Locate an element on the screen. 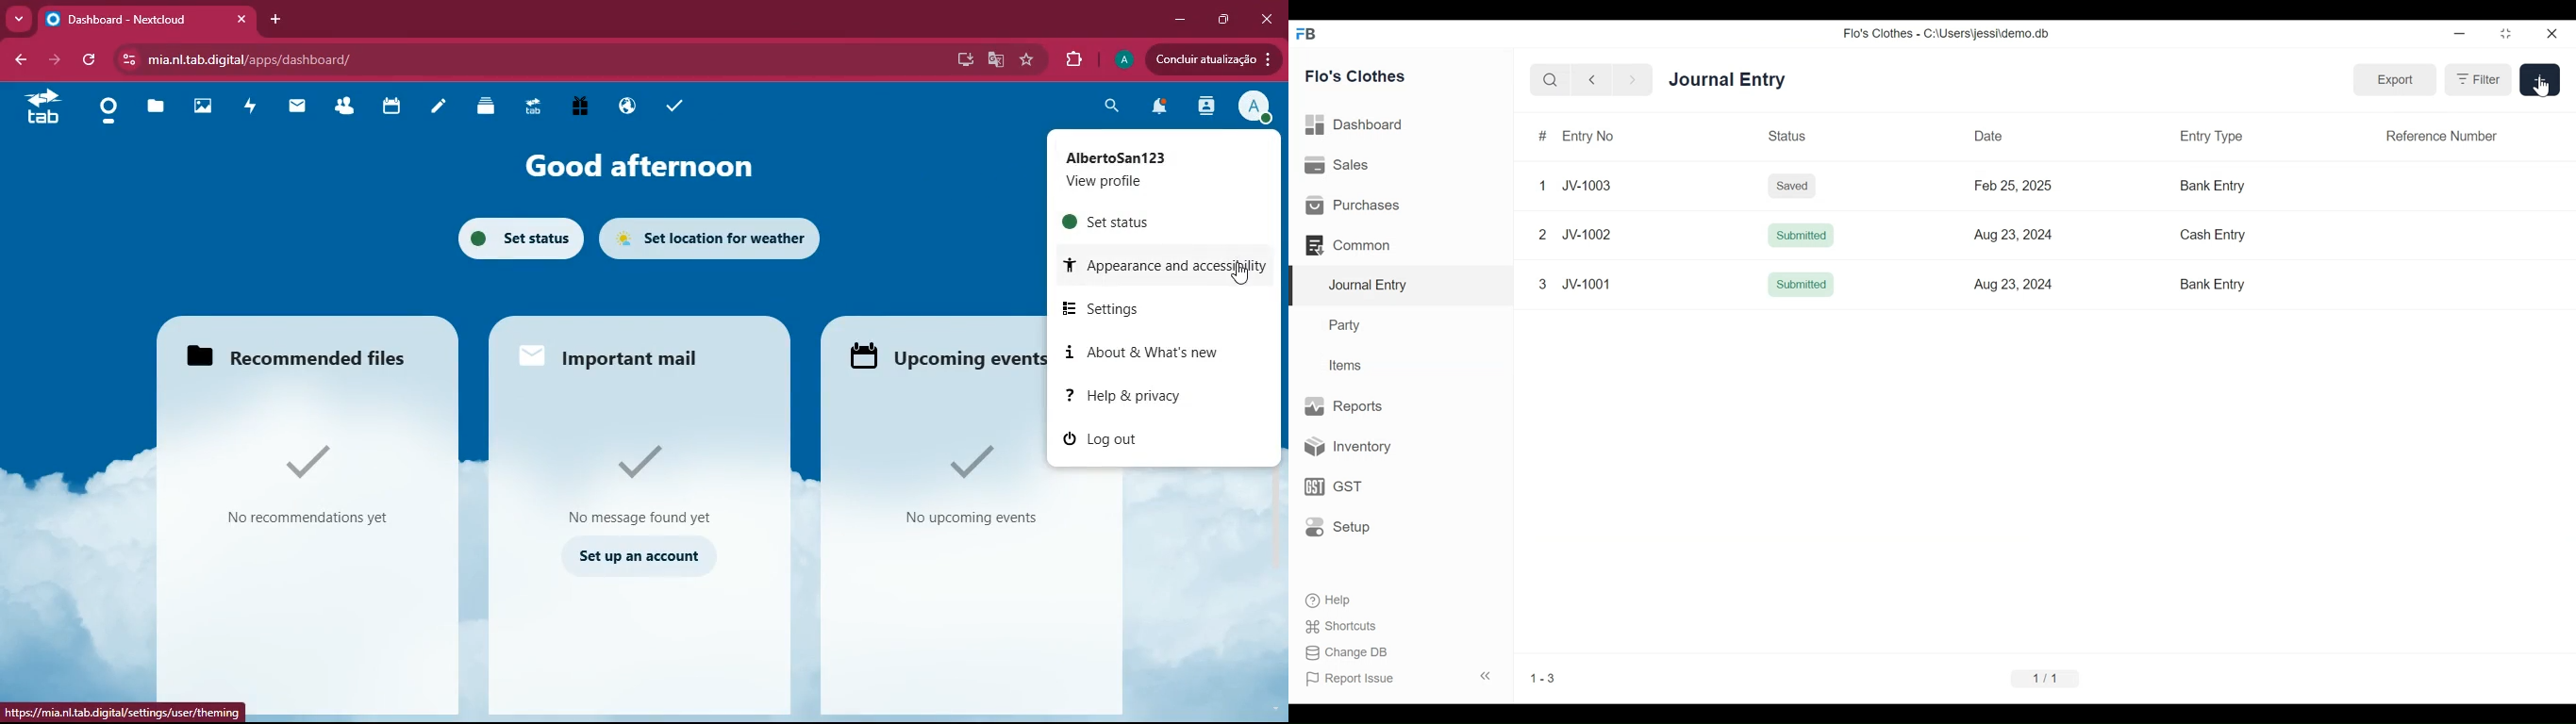 This screenshot has width=2576, height=728. desktop is located at coordinates (962, 61).